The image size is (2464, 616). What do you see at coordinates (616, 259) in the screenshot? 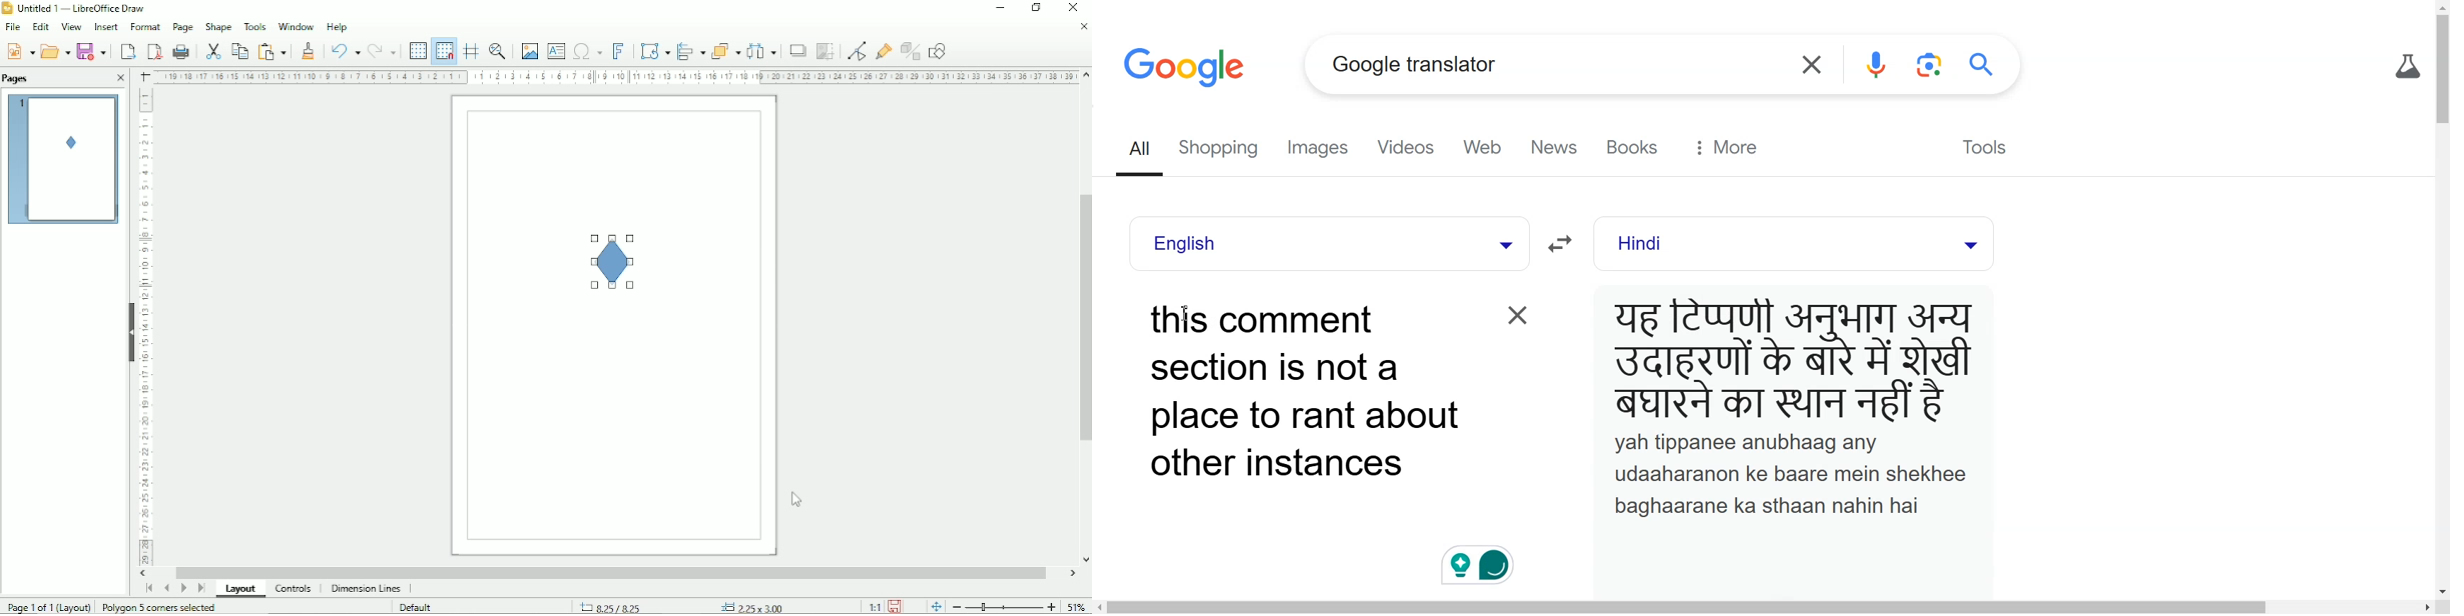
I see `Shape` at bounding box center [616, 259].